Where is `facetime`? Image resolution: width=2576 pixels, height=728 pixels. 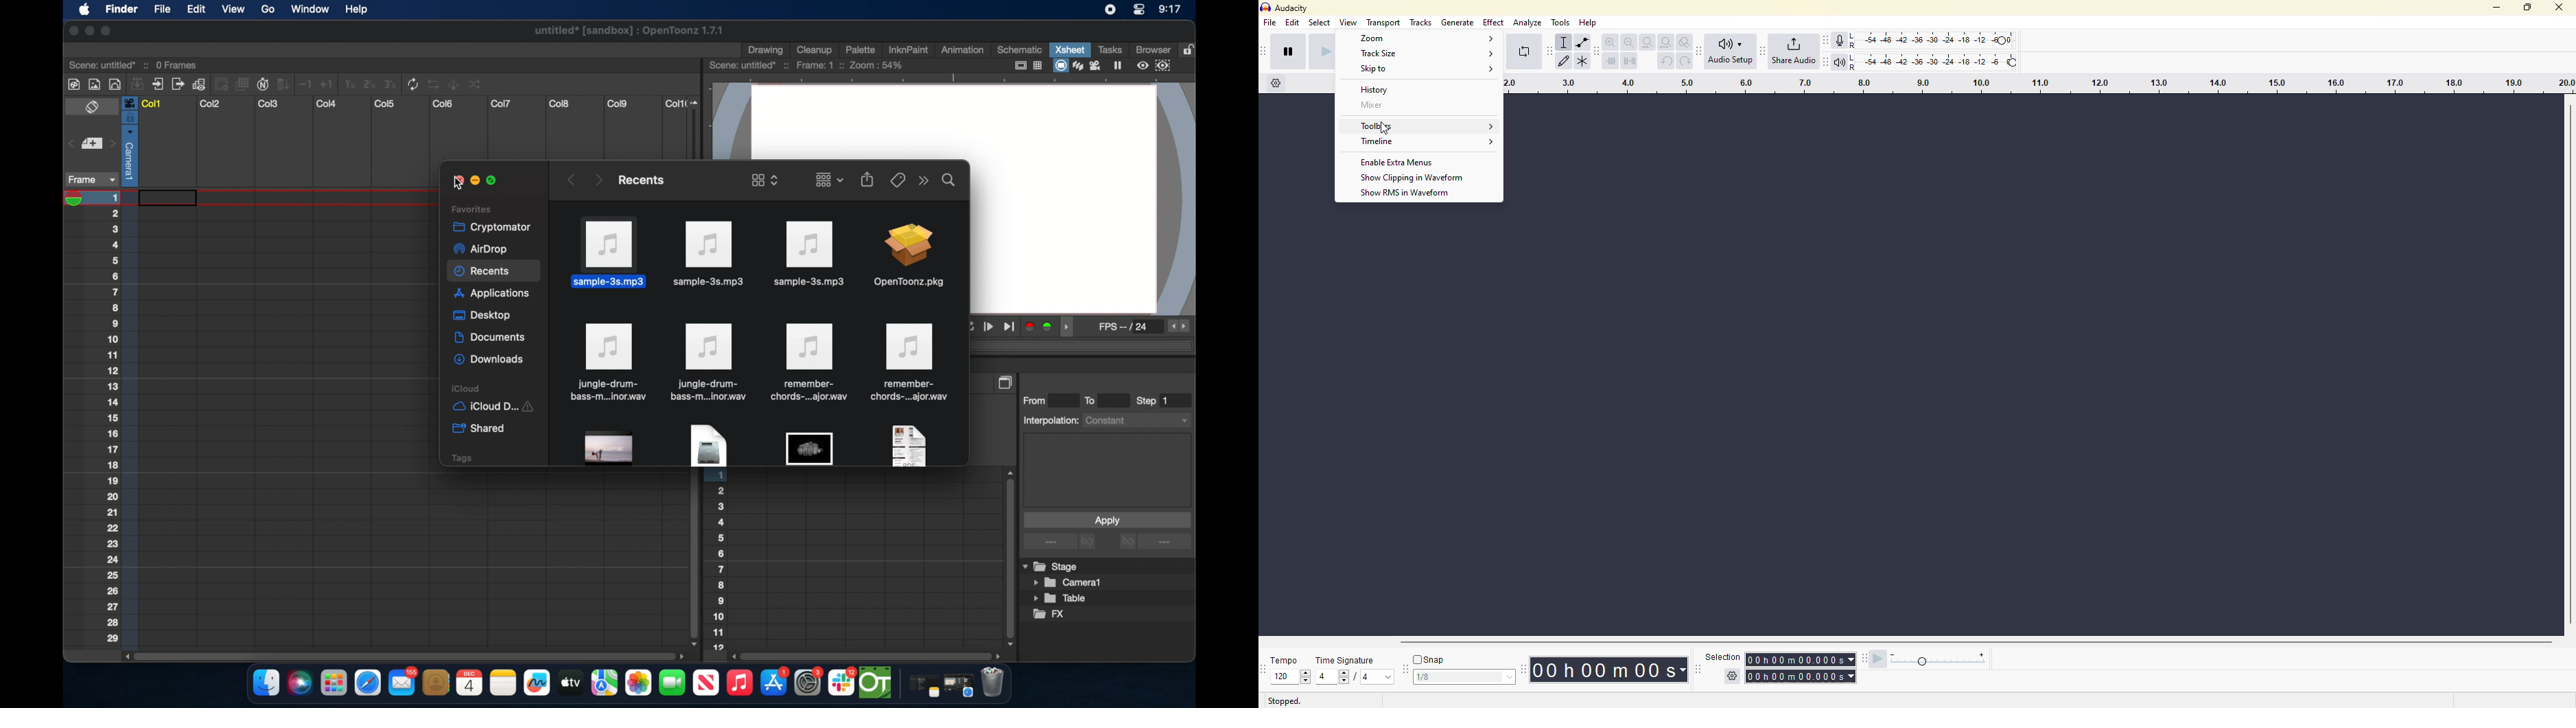 facetime is located at coordinates (673, 681).